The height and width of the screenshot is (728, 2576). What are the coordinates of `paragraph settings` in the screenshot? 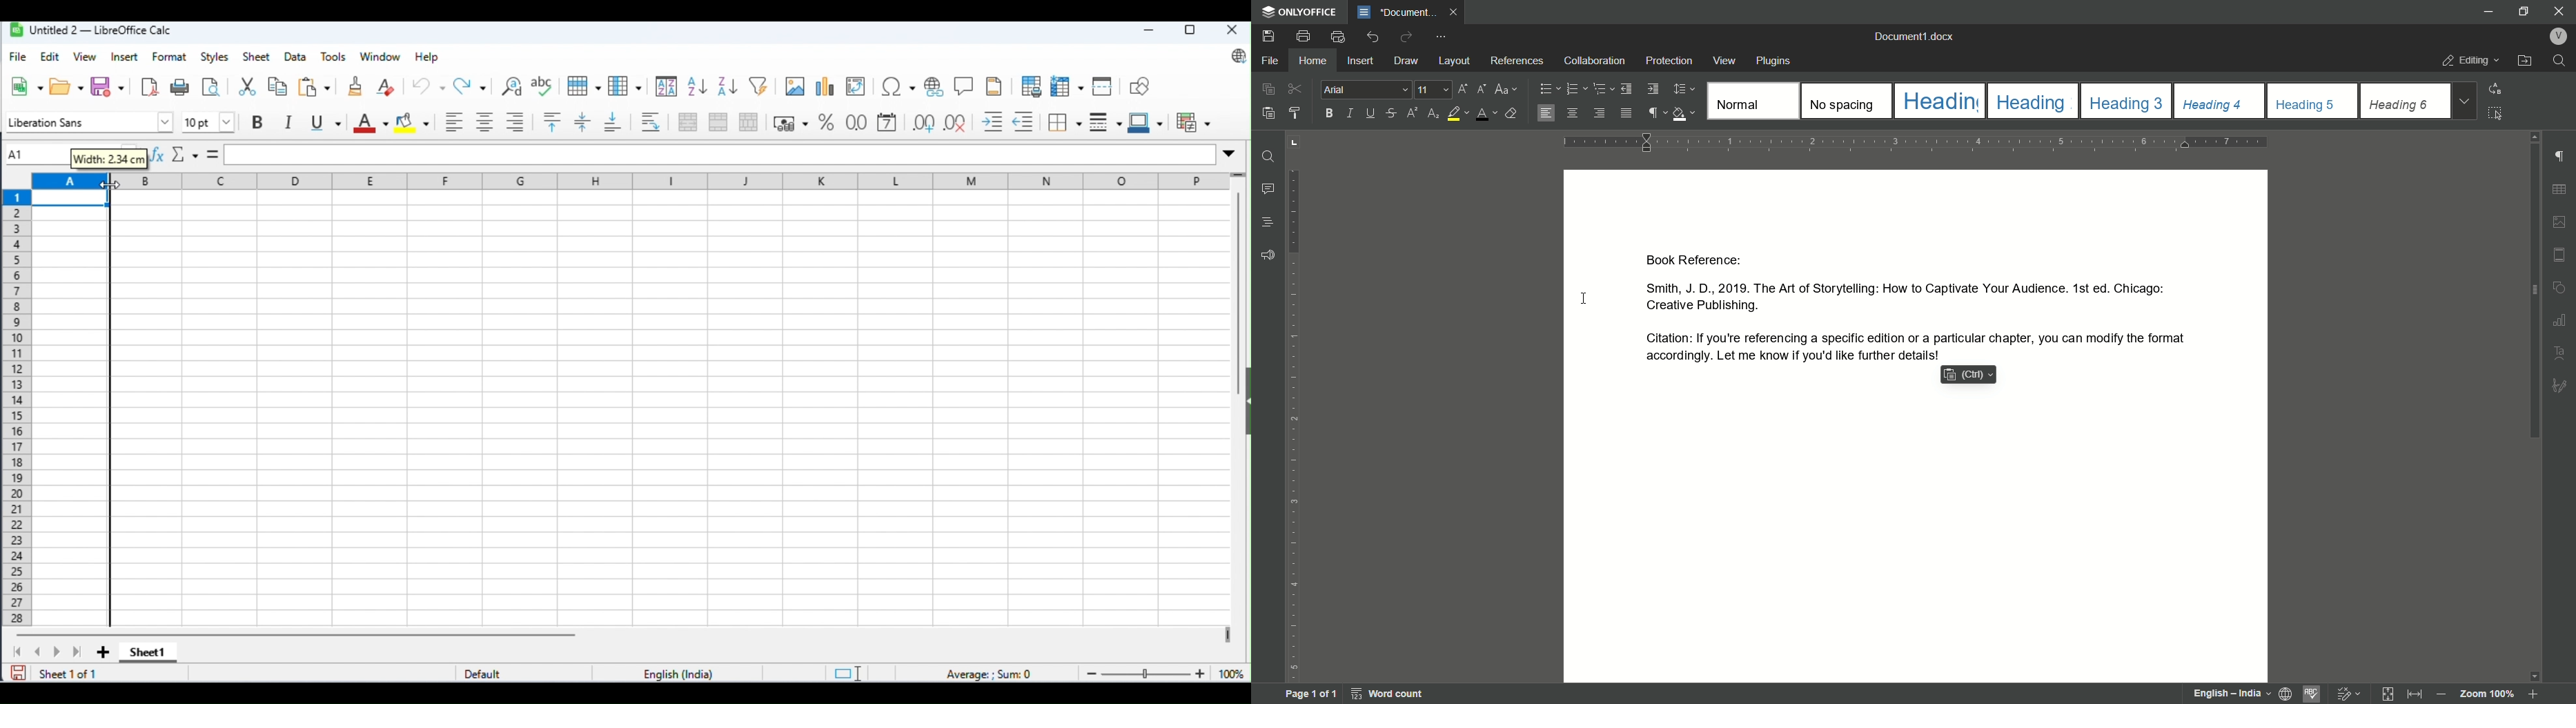 It's located at (2560, 157).